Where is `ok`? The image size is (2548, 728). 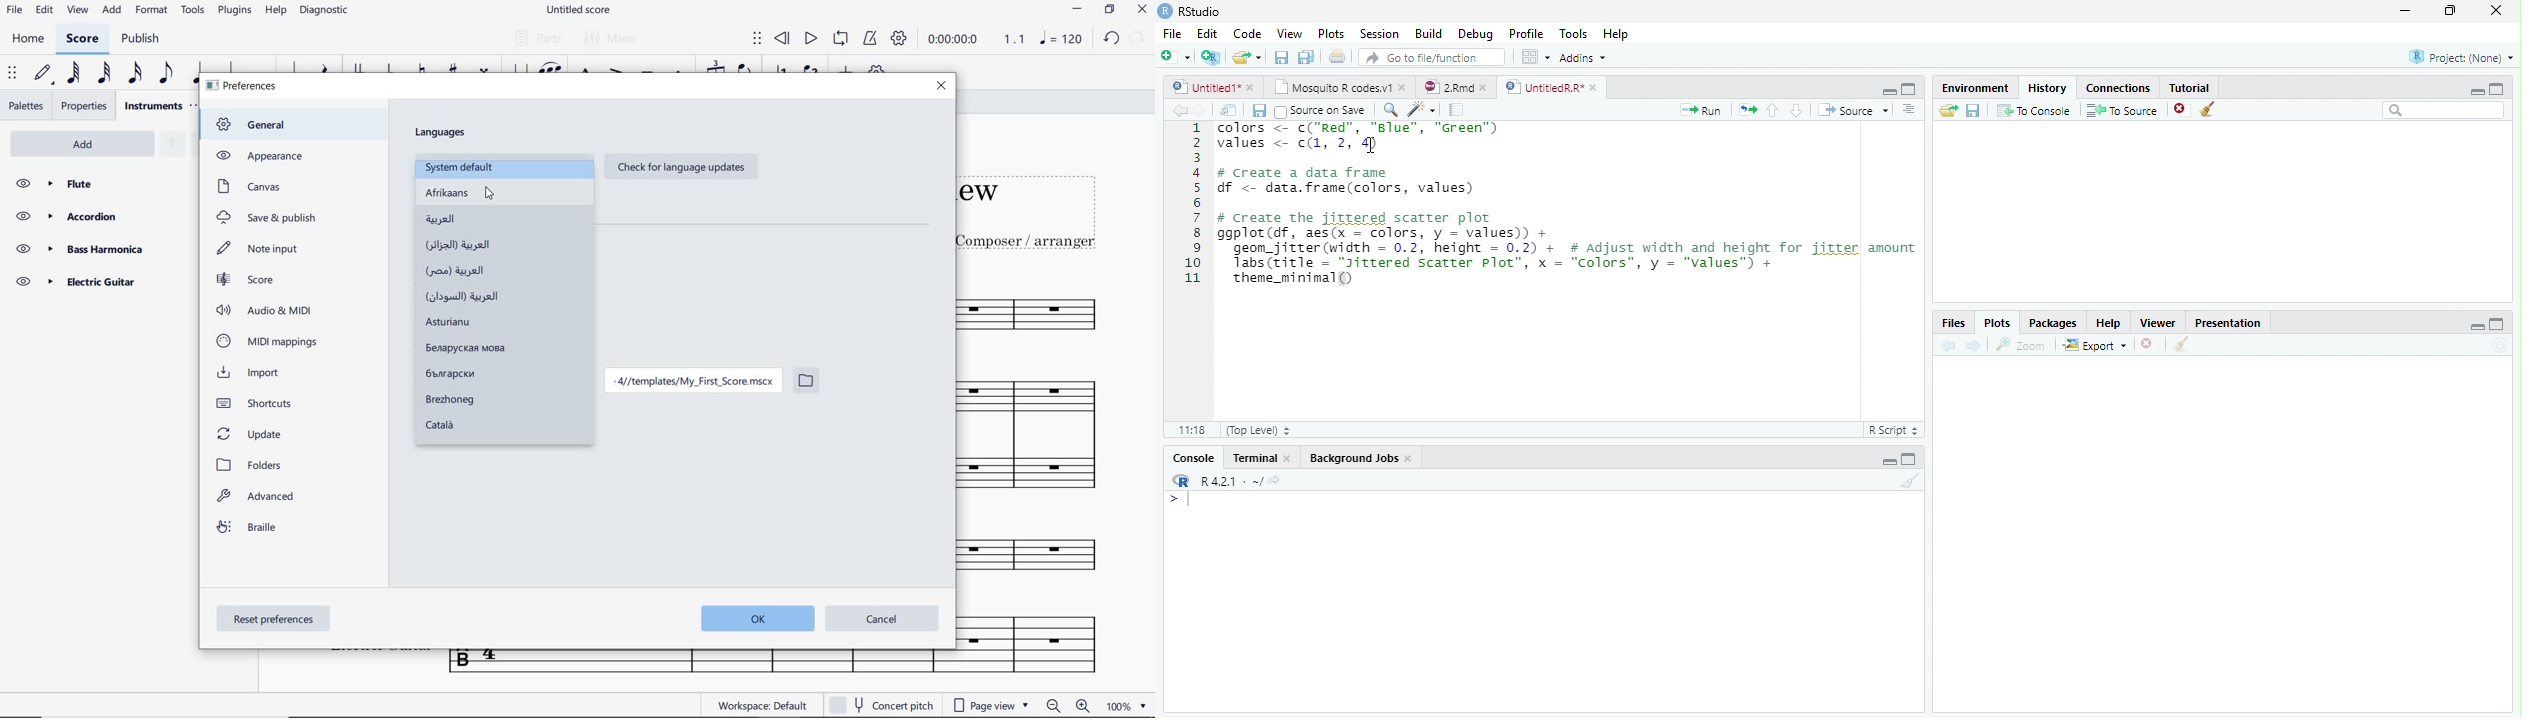
ok is located at coordinates (754, 619).